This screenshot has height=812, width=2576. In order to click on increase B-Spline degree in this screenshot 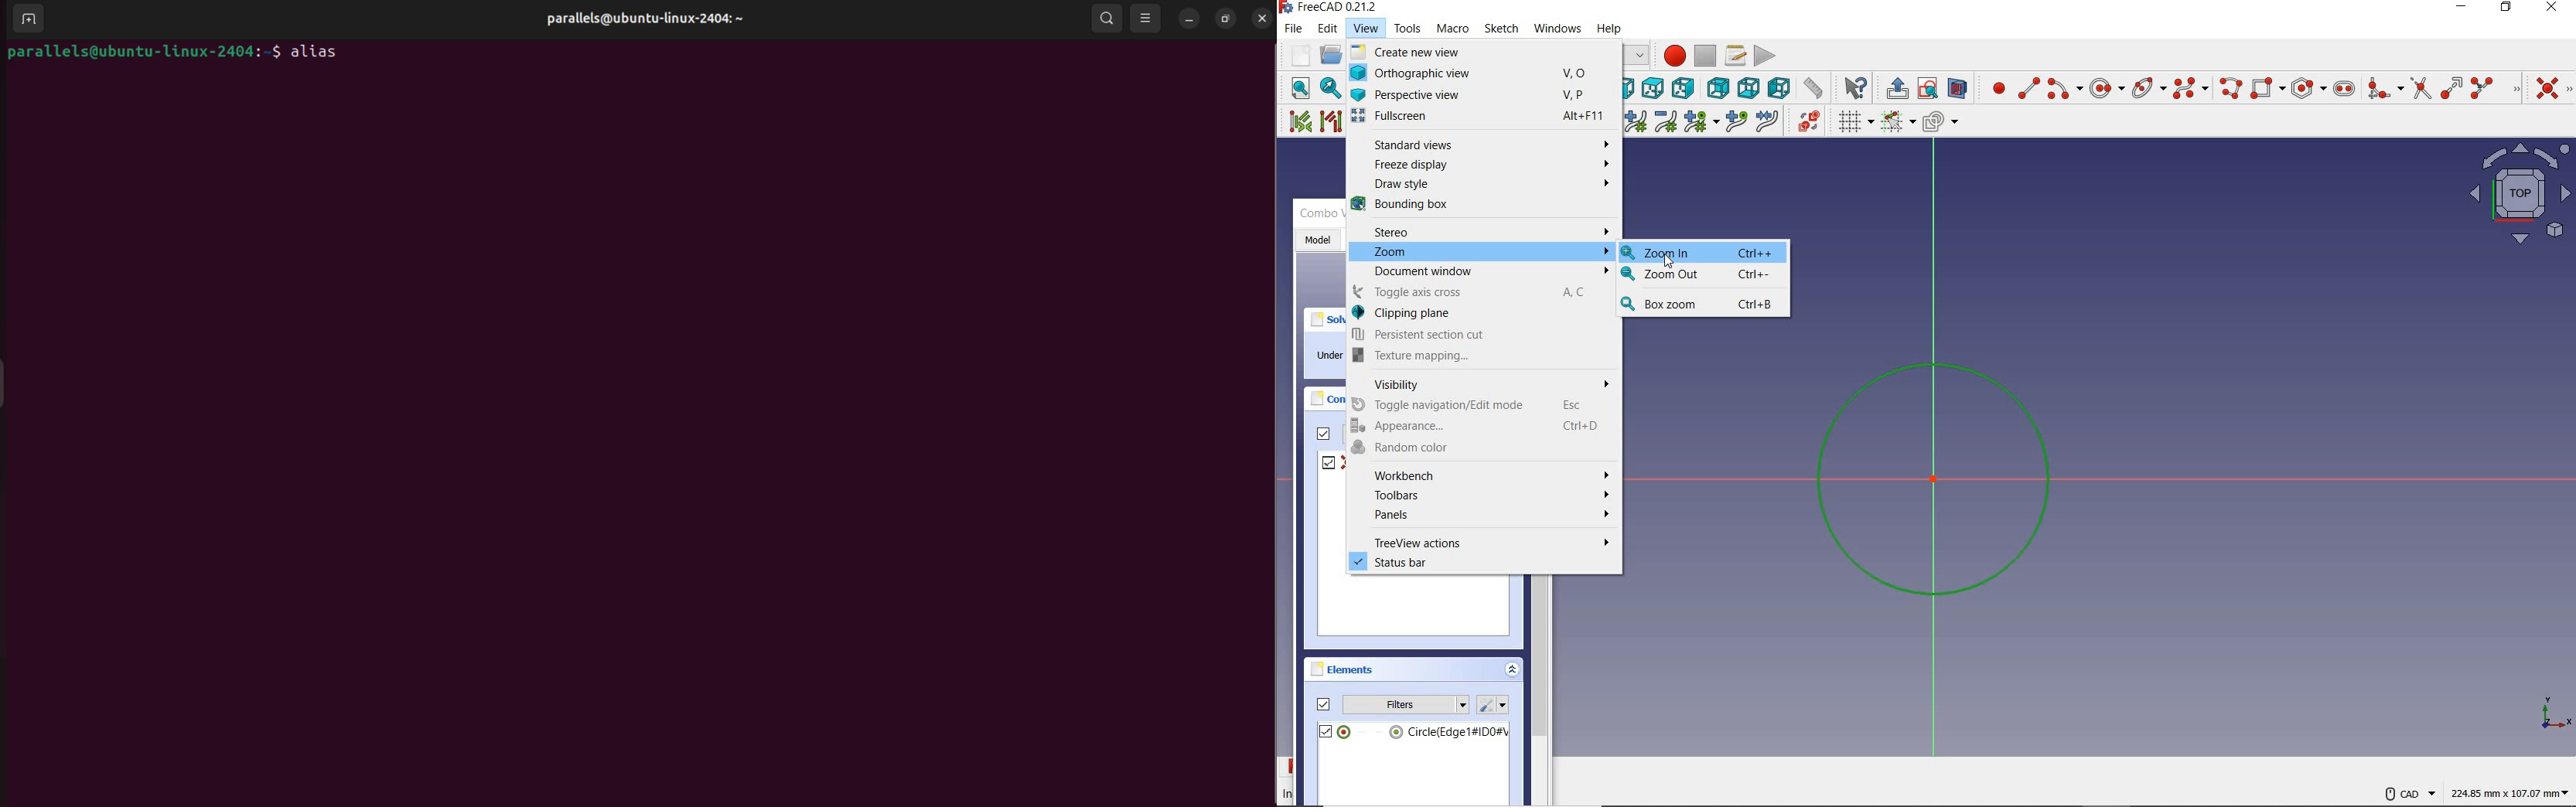, I will do `click(1633, 122)`.